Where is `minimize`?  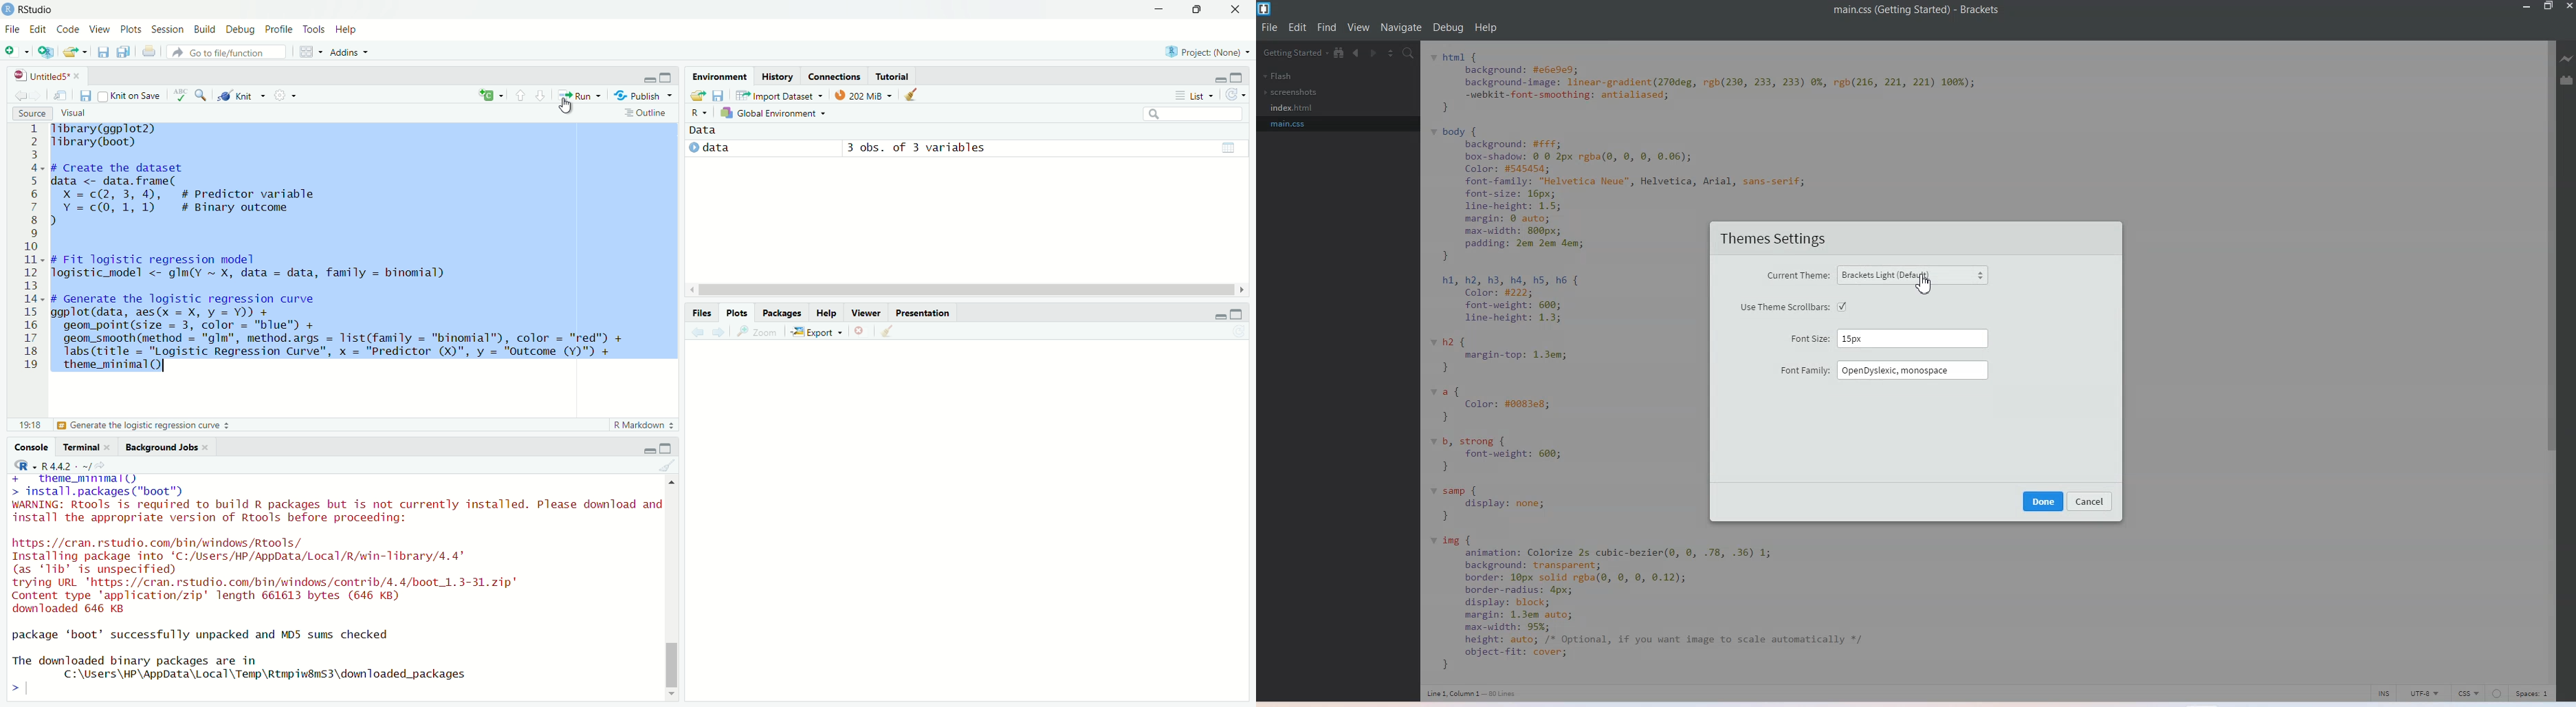
minimize is located at coordinates (1219, 317).